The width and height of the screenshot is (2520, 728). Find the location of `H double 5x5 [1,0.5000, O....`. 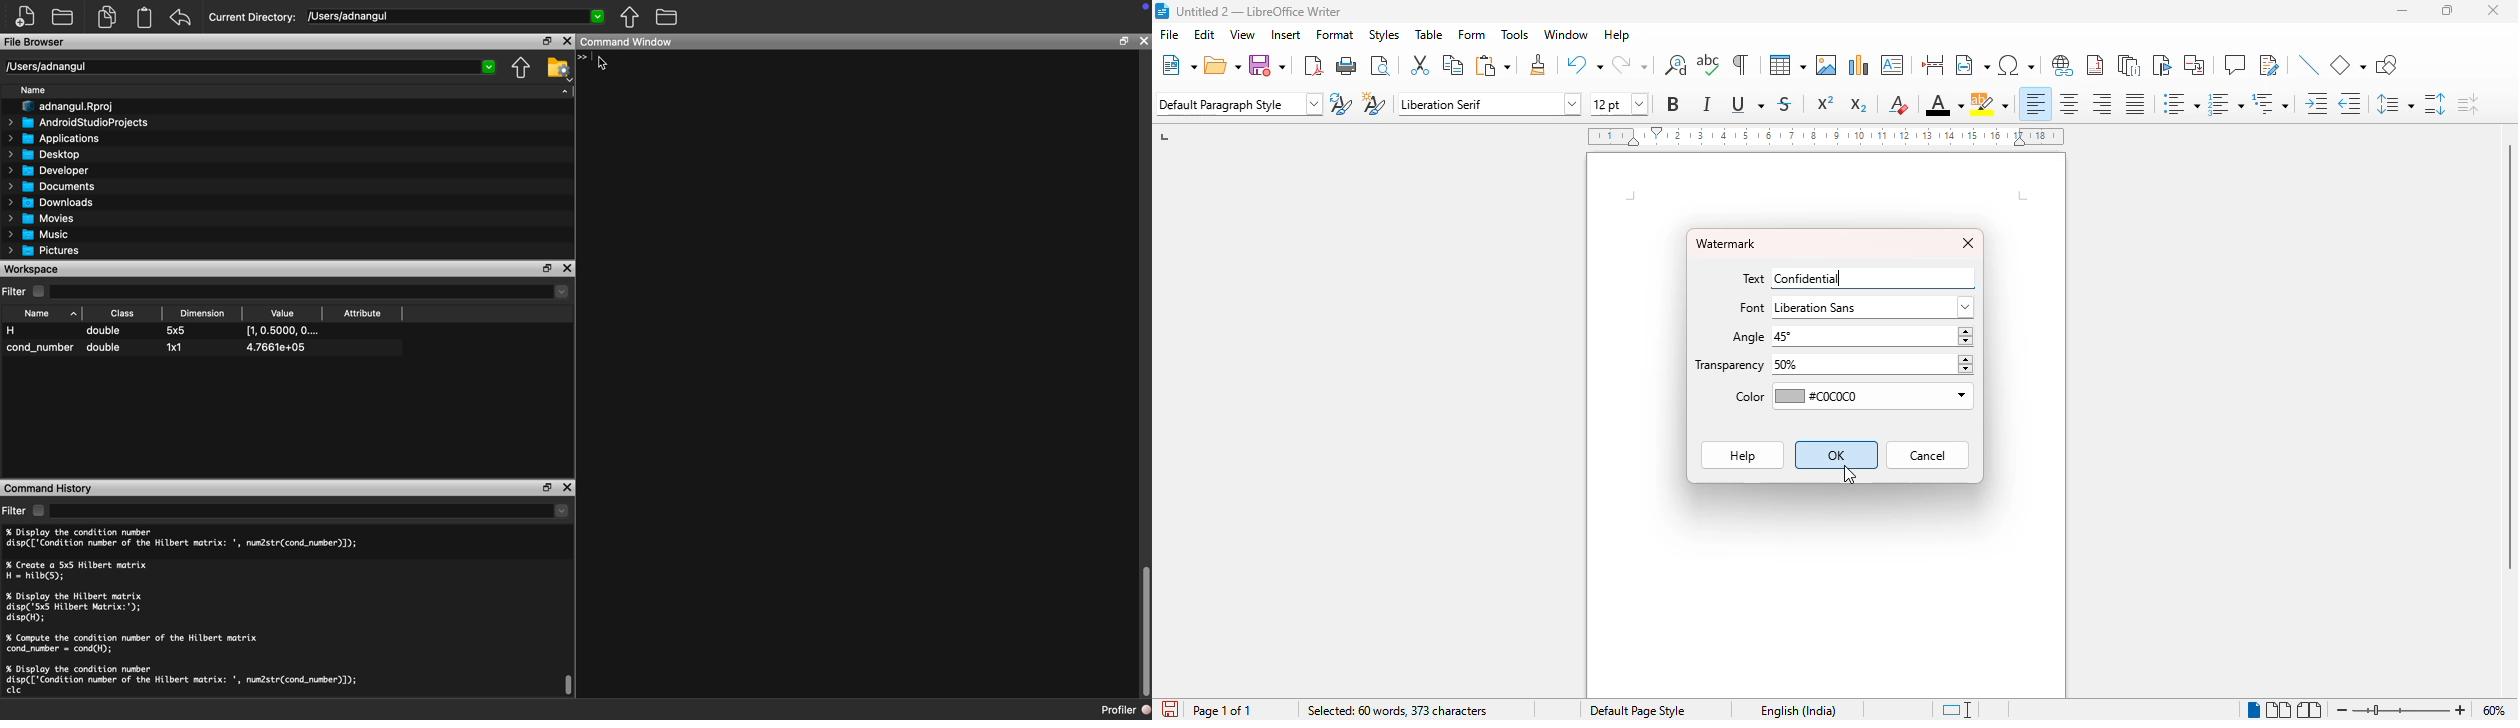

H double 5x5 [1,0.5000, O.... is located at coordinates (165, 332).